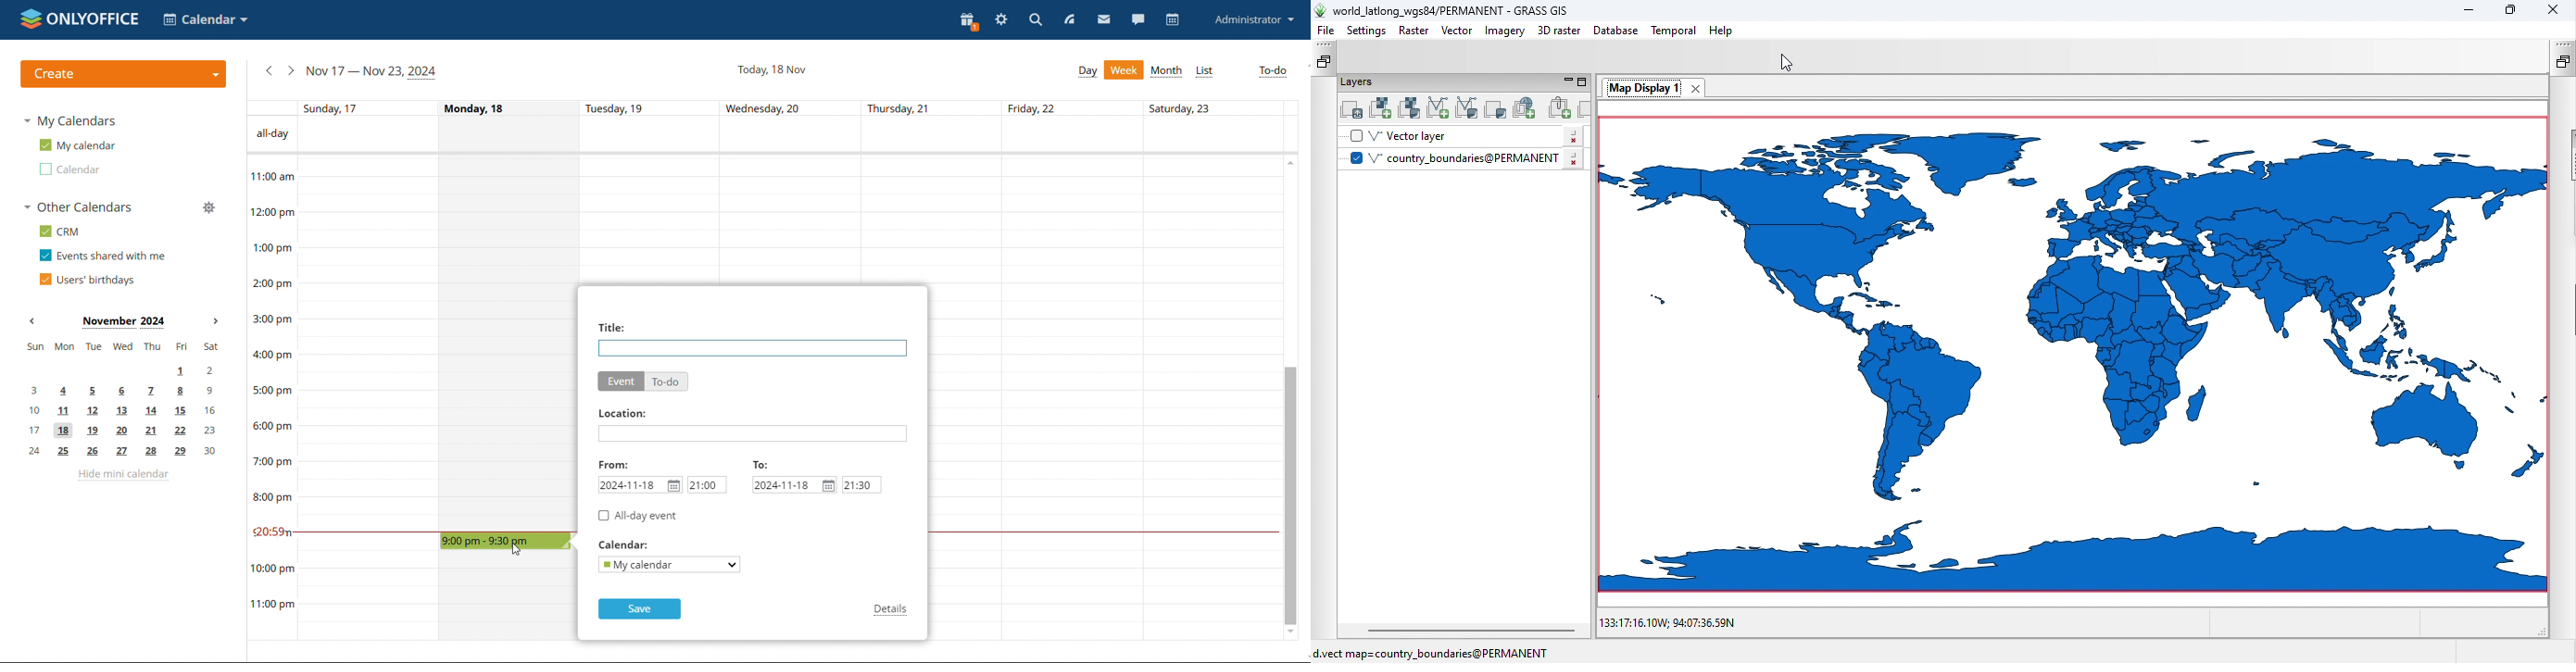 This screenshot has height=672, width=2576. Describe the element at coordinates (1126, 70) in the screenshot. I see `week view` at that location.